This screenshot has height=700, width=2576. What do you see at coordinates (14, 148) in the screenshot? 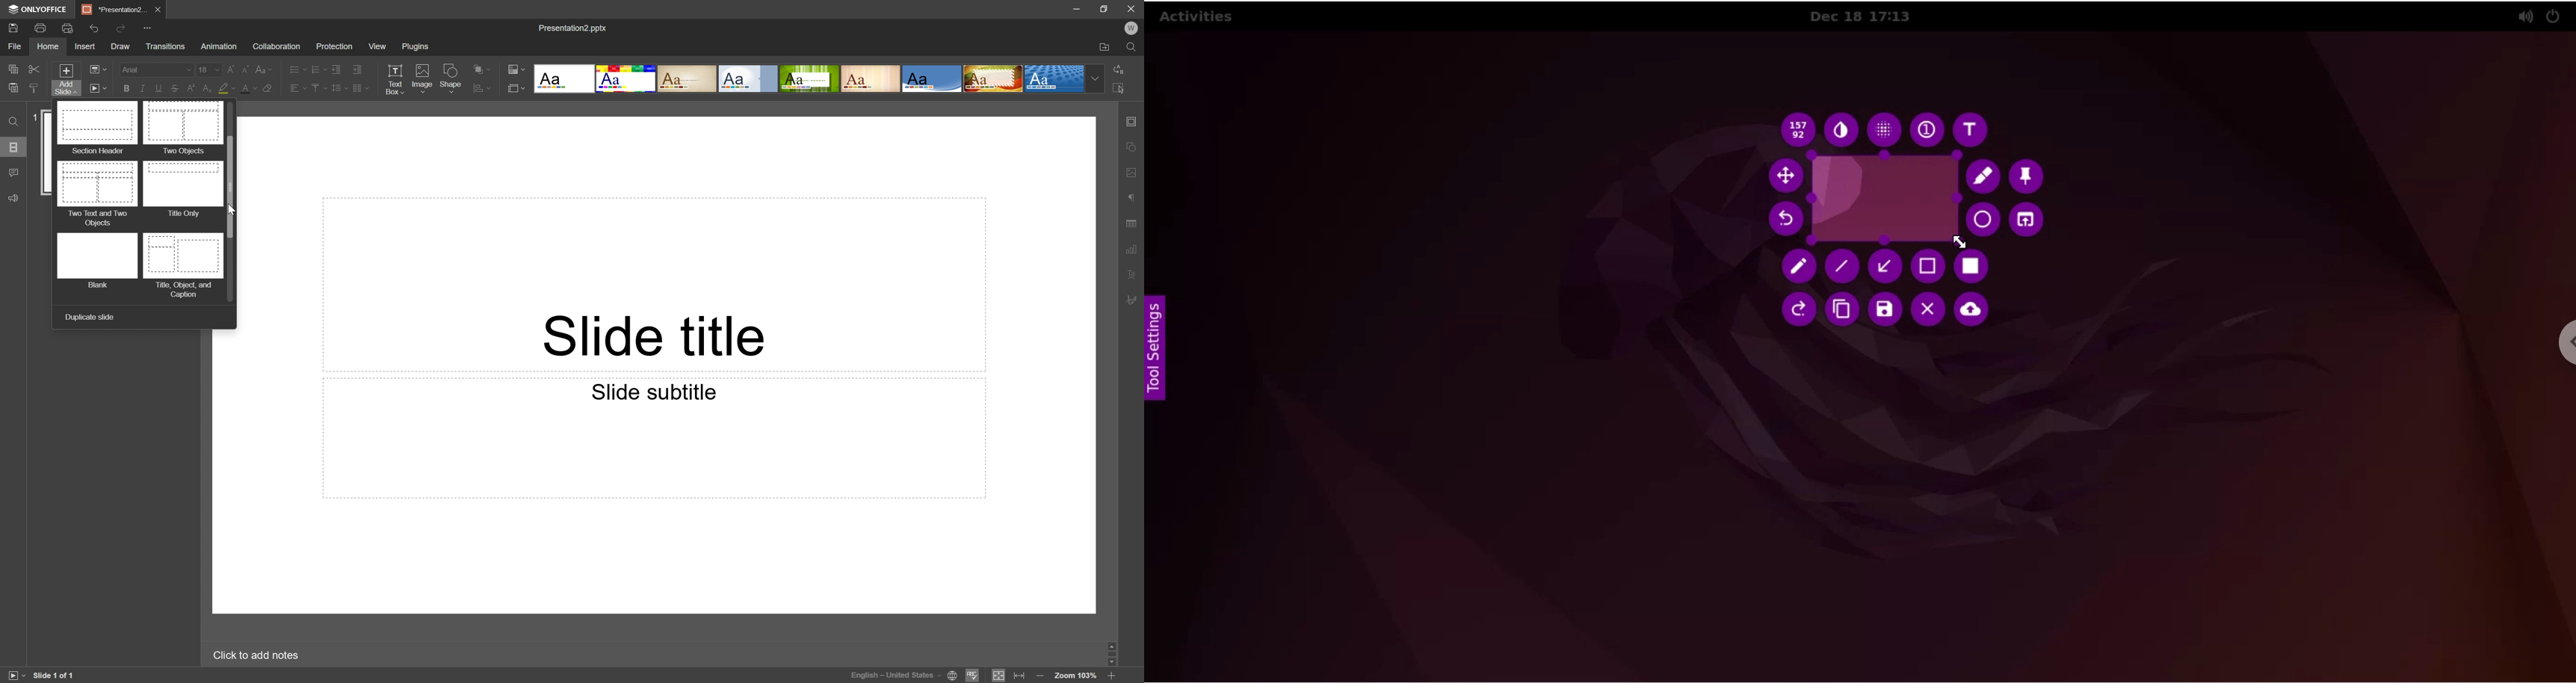
I see `Slides` at bounding box center [14, 148].